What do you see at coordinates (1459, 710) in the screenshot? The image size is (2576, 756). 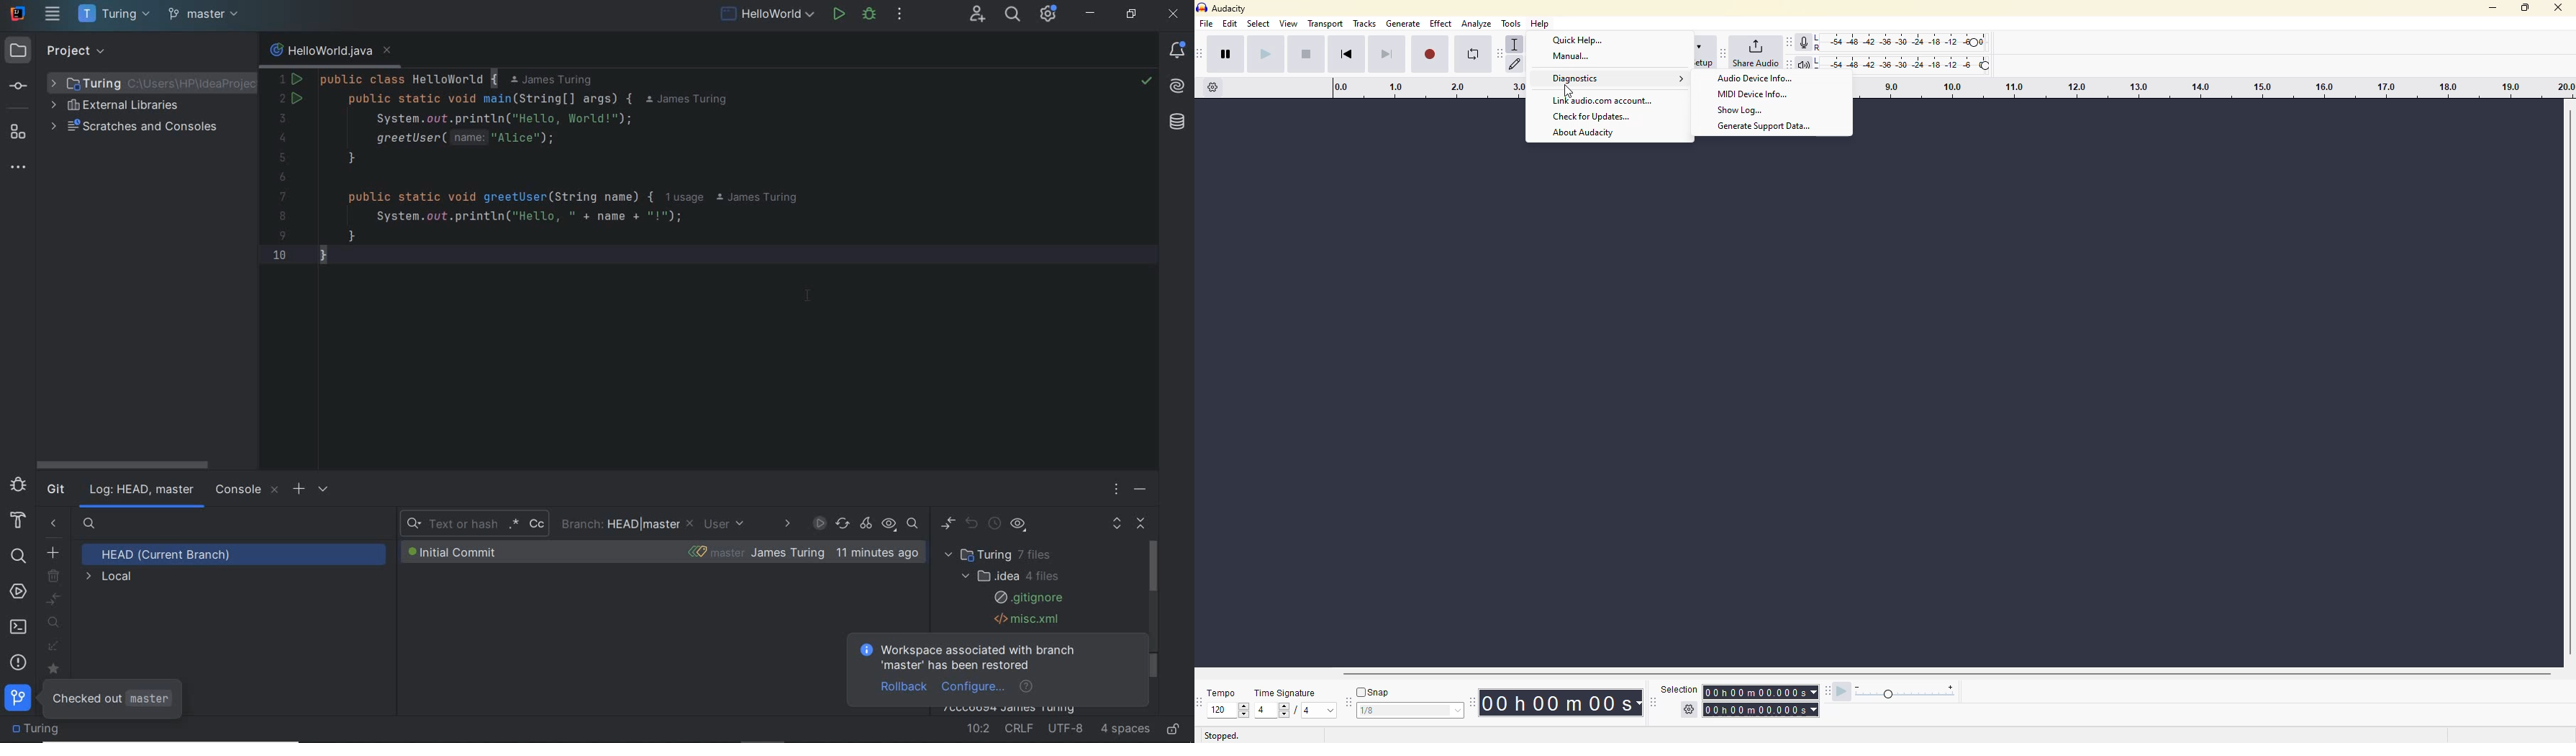 I see `drop down` at bounding box center [1459, 710].